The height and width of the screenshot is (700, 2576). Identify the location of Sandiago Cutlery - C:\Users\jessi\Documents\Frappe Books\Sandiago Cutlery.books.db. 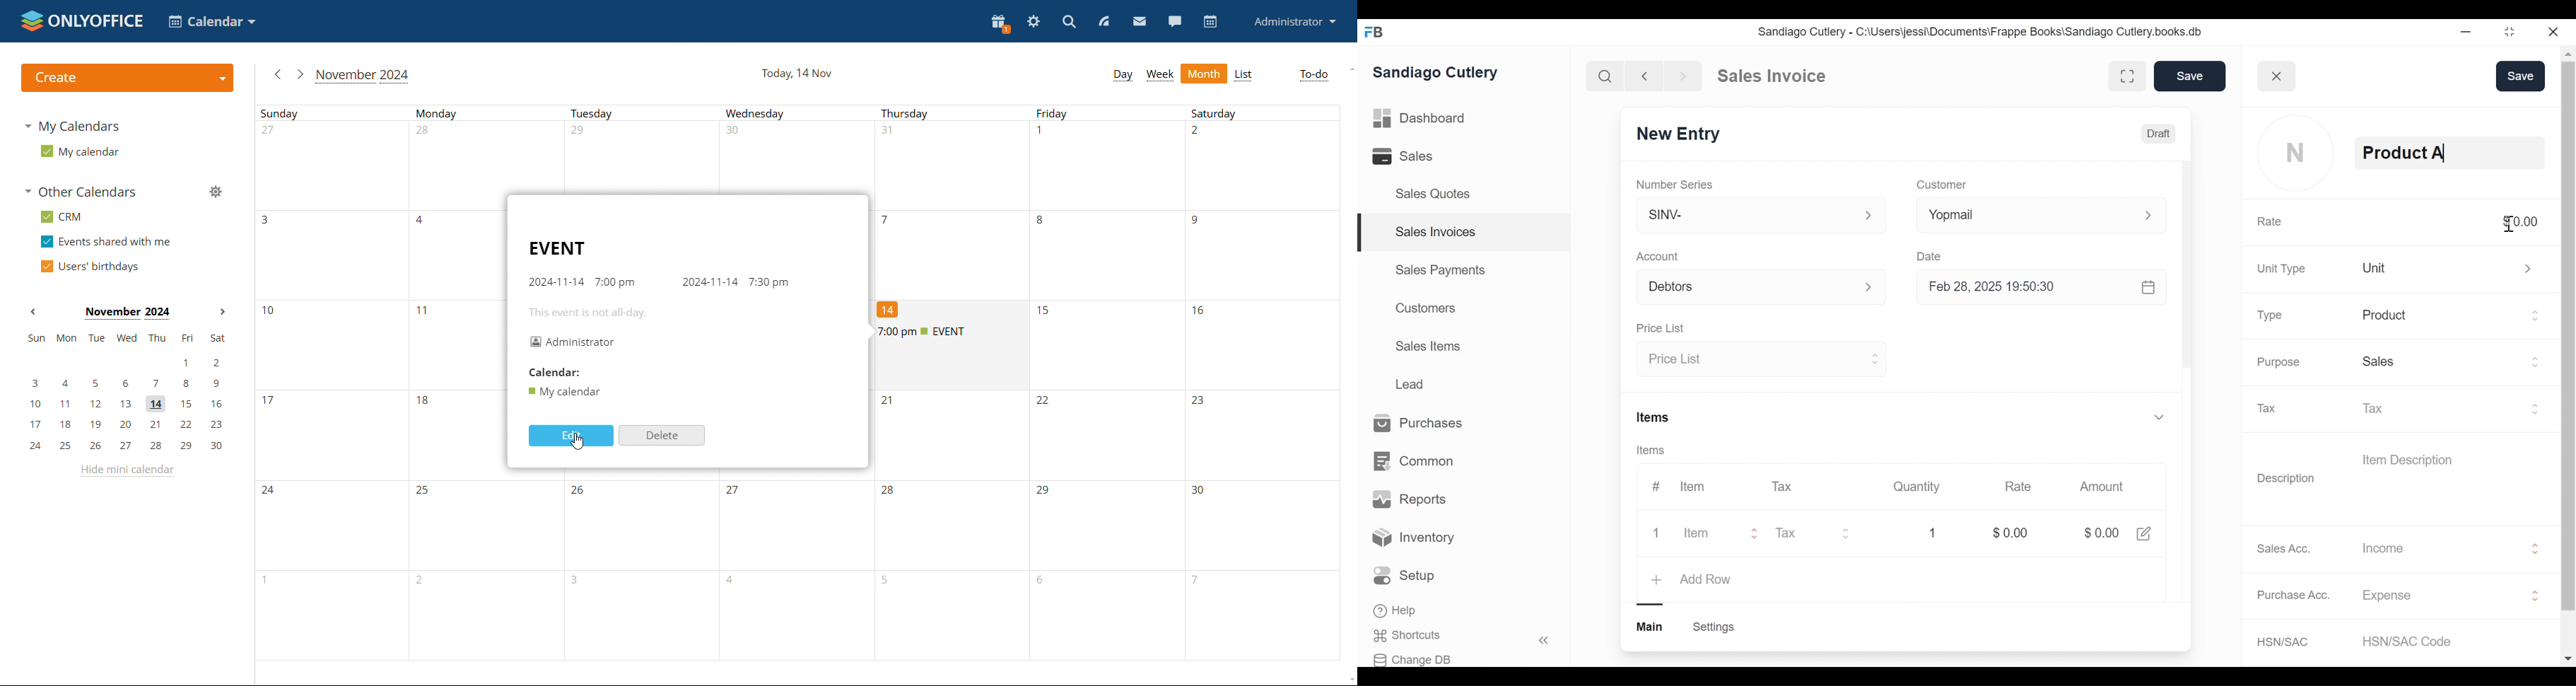
(1979, 31).